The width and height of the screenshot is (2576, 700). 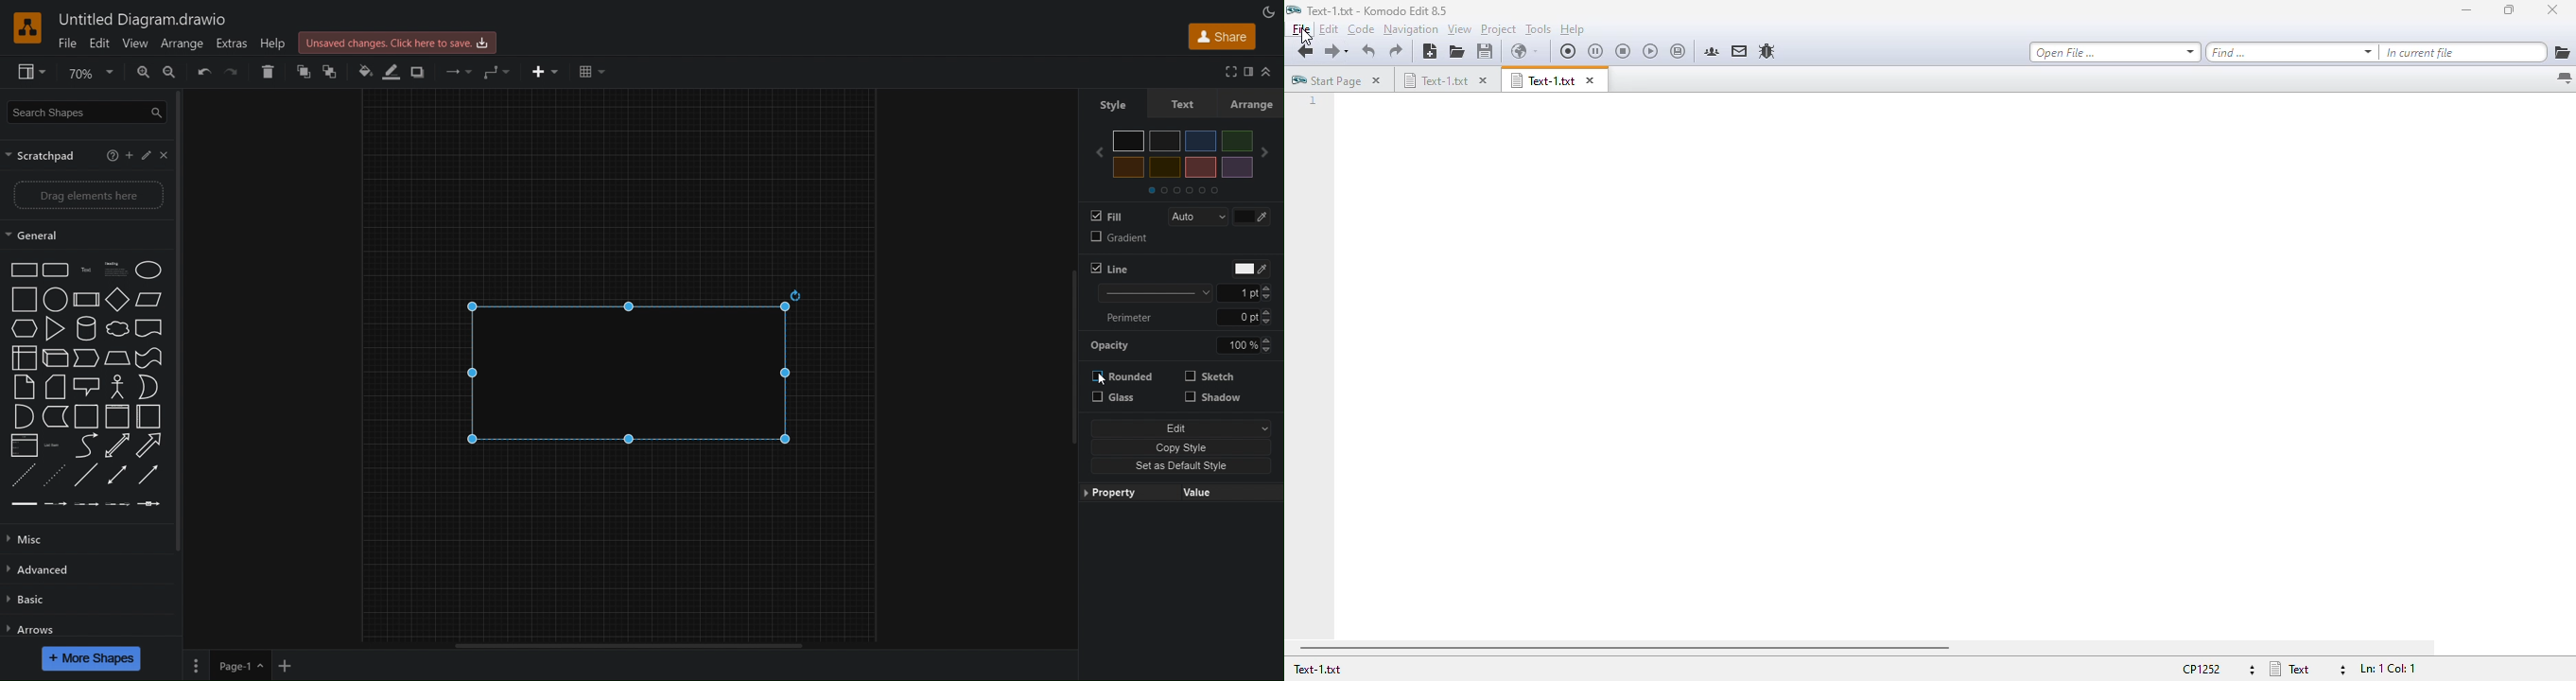 What do you see at coordinates (1591, 80) in the screenshot?
I see `close tab` at bounding box center [1591, 80].